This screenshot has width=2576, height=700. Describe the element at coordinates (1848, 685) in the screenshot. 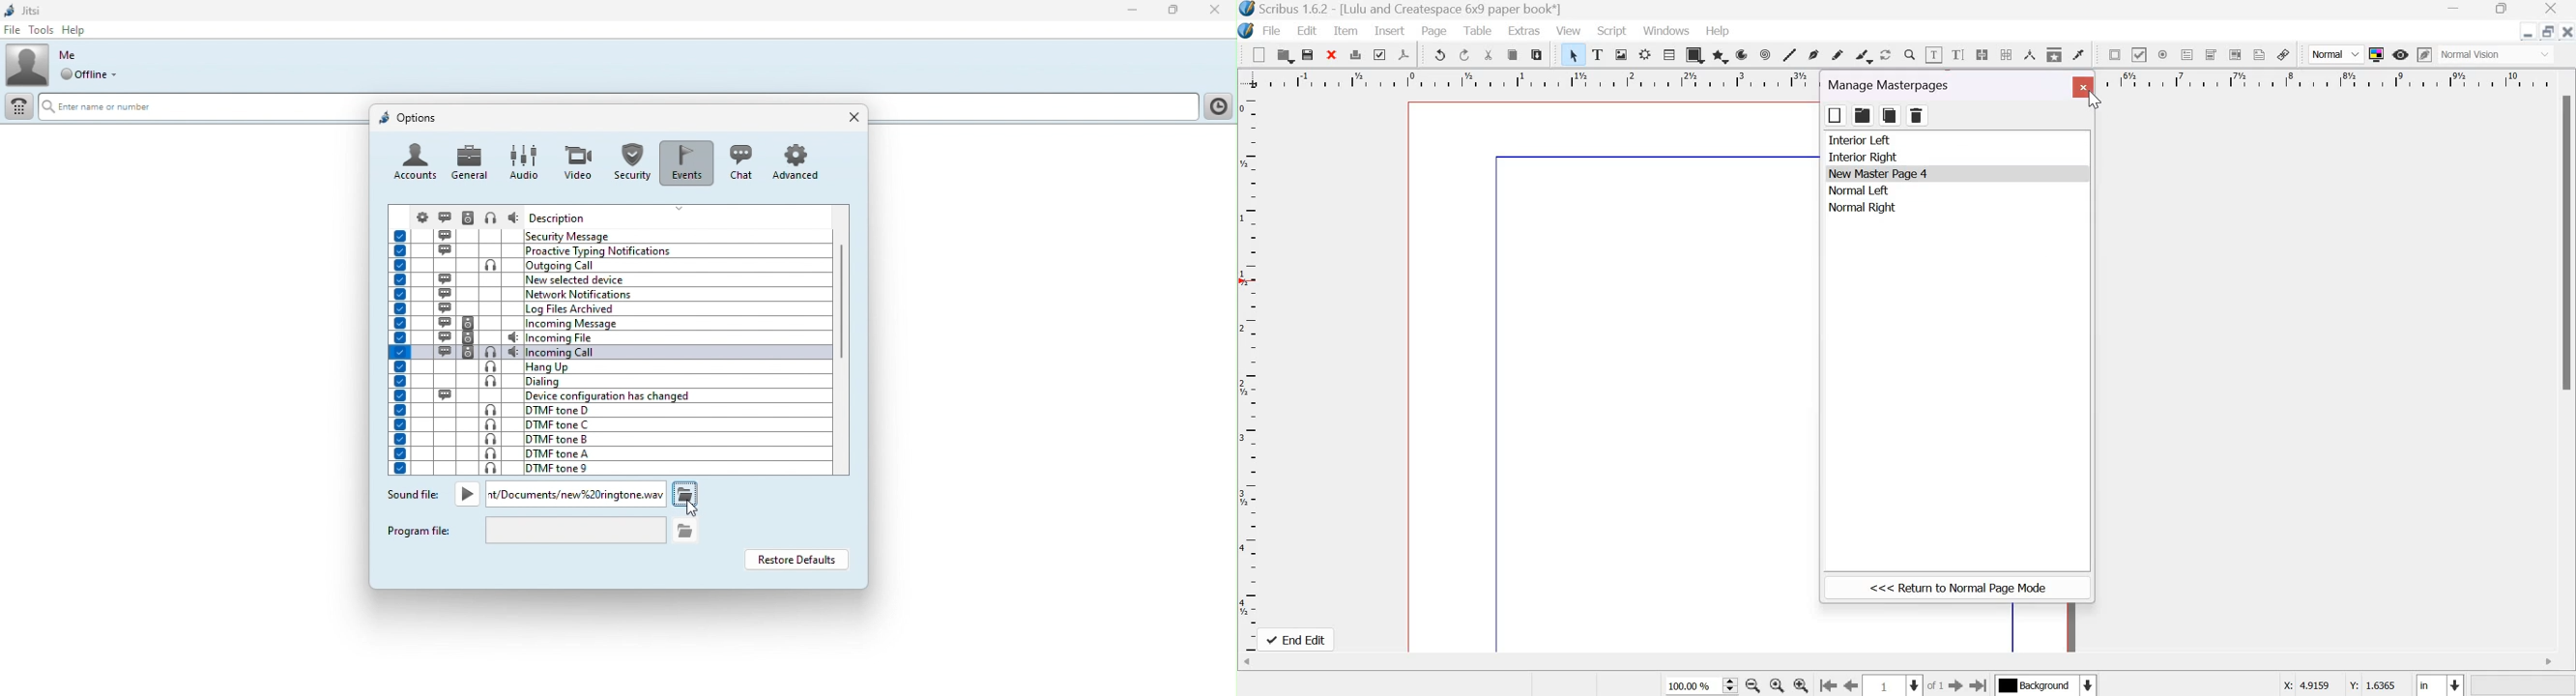

I see `Go to the previous page` at that location.